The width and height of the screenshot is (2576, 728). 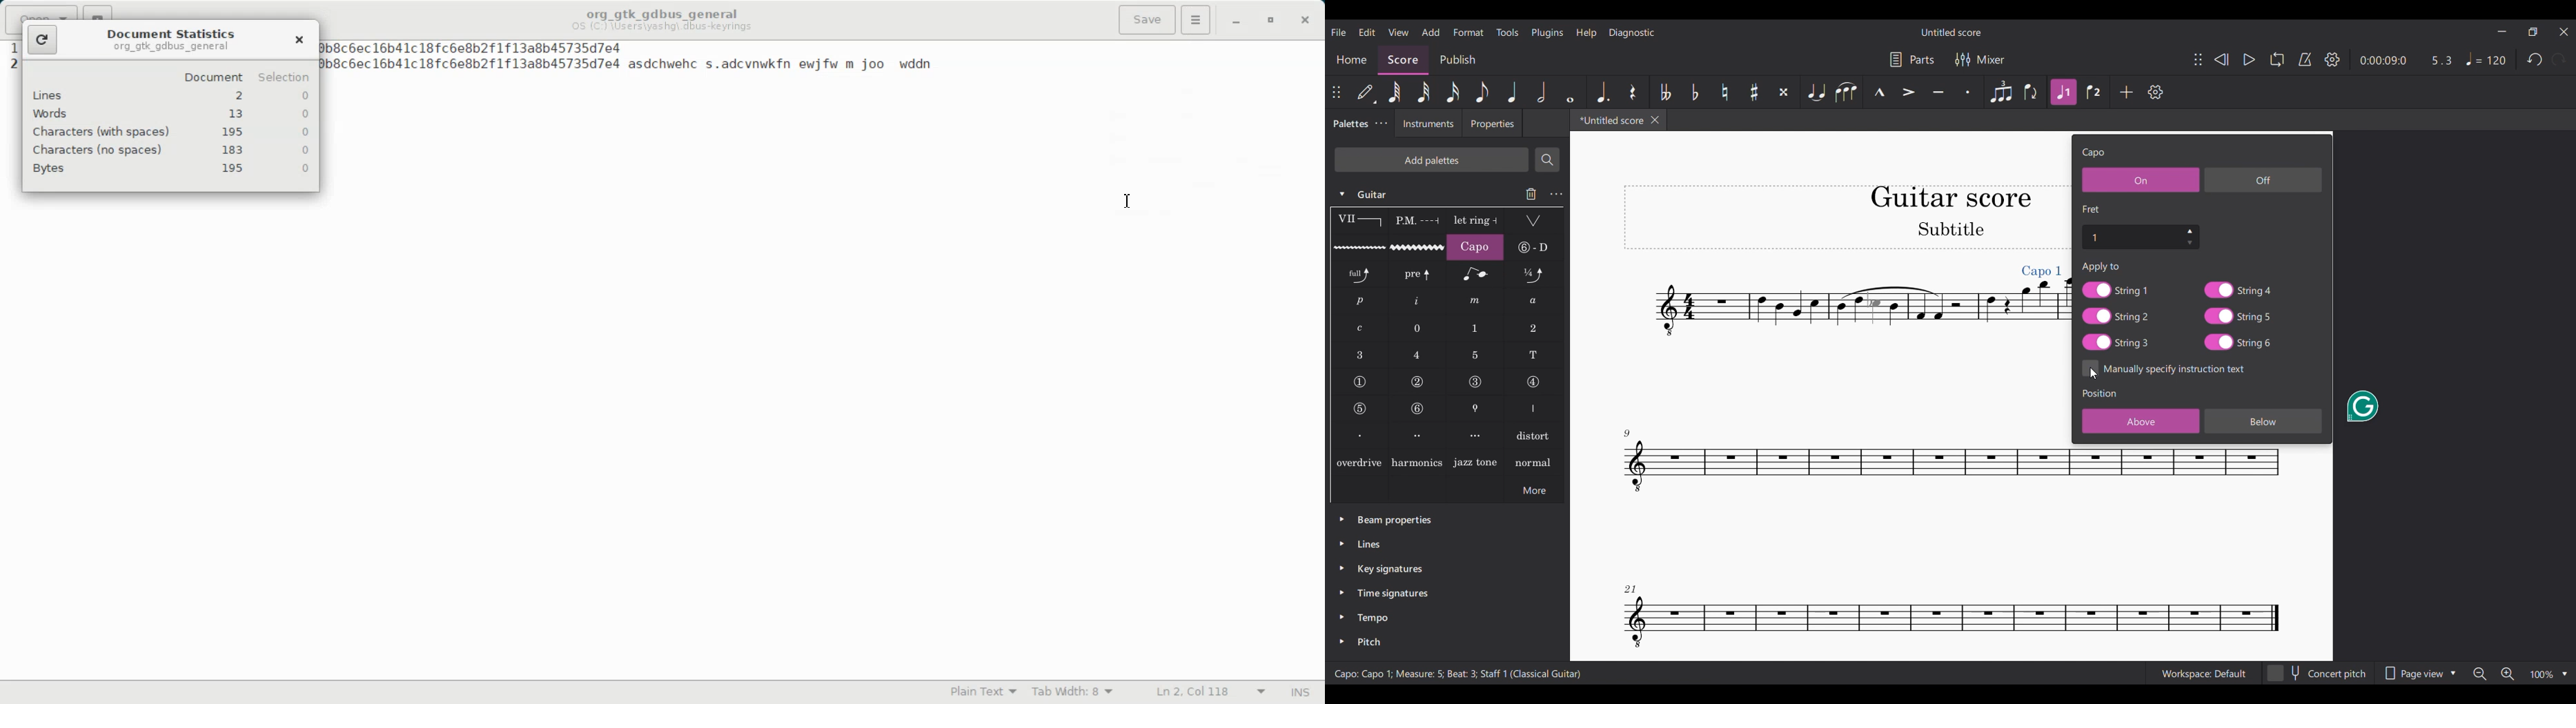 I want to click on normal, so click(x=1533, y=462).